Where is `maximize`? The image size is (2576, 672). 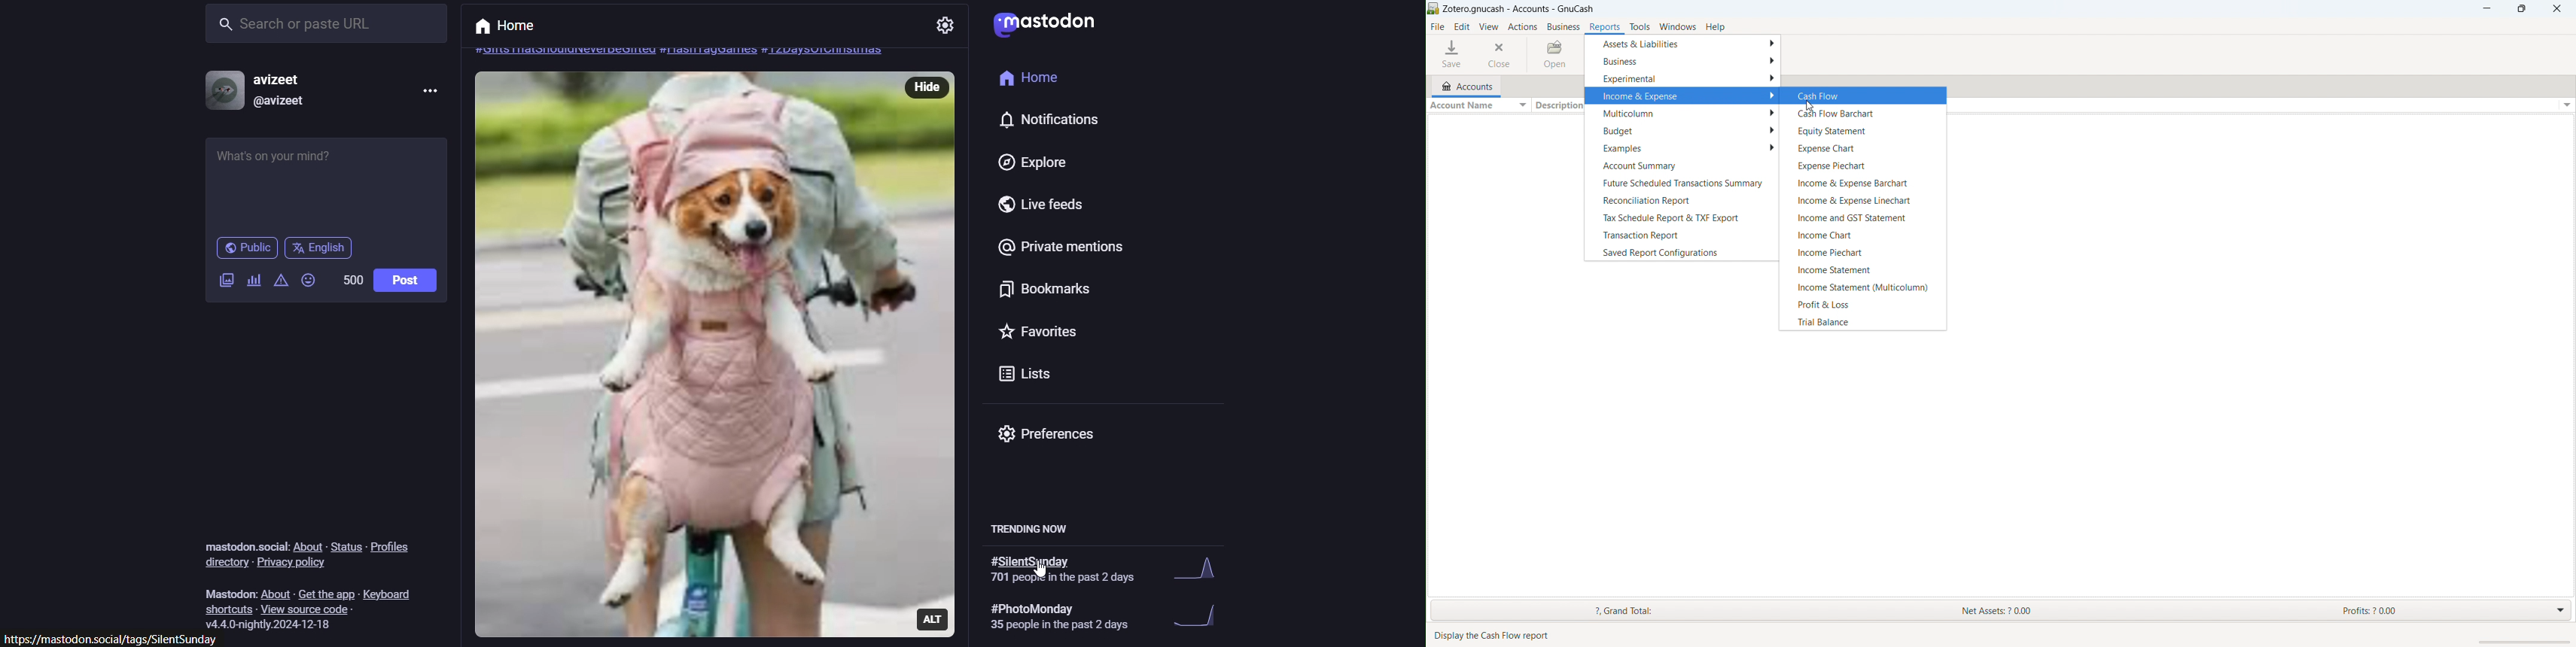 maximize is located at coordinates (2522, 9).